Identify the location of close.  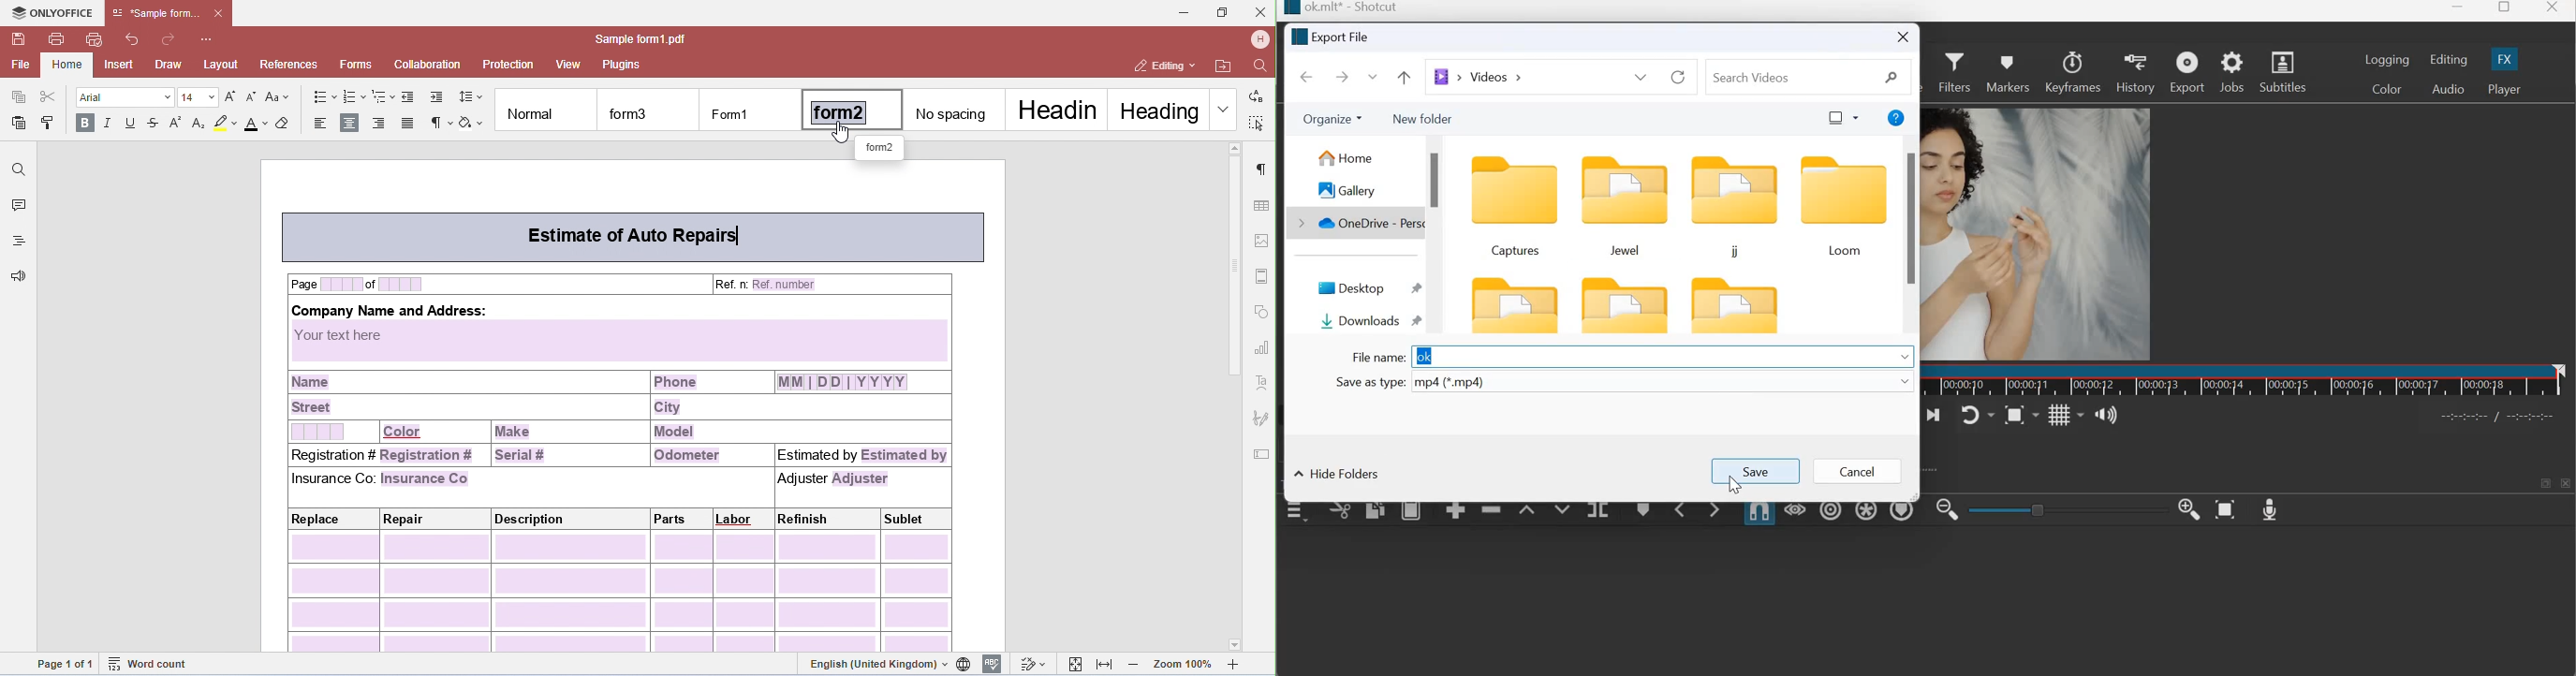
(2567, 483).